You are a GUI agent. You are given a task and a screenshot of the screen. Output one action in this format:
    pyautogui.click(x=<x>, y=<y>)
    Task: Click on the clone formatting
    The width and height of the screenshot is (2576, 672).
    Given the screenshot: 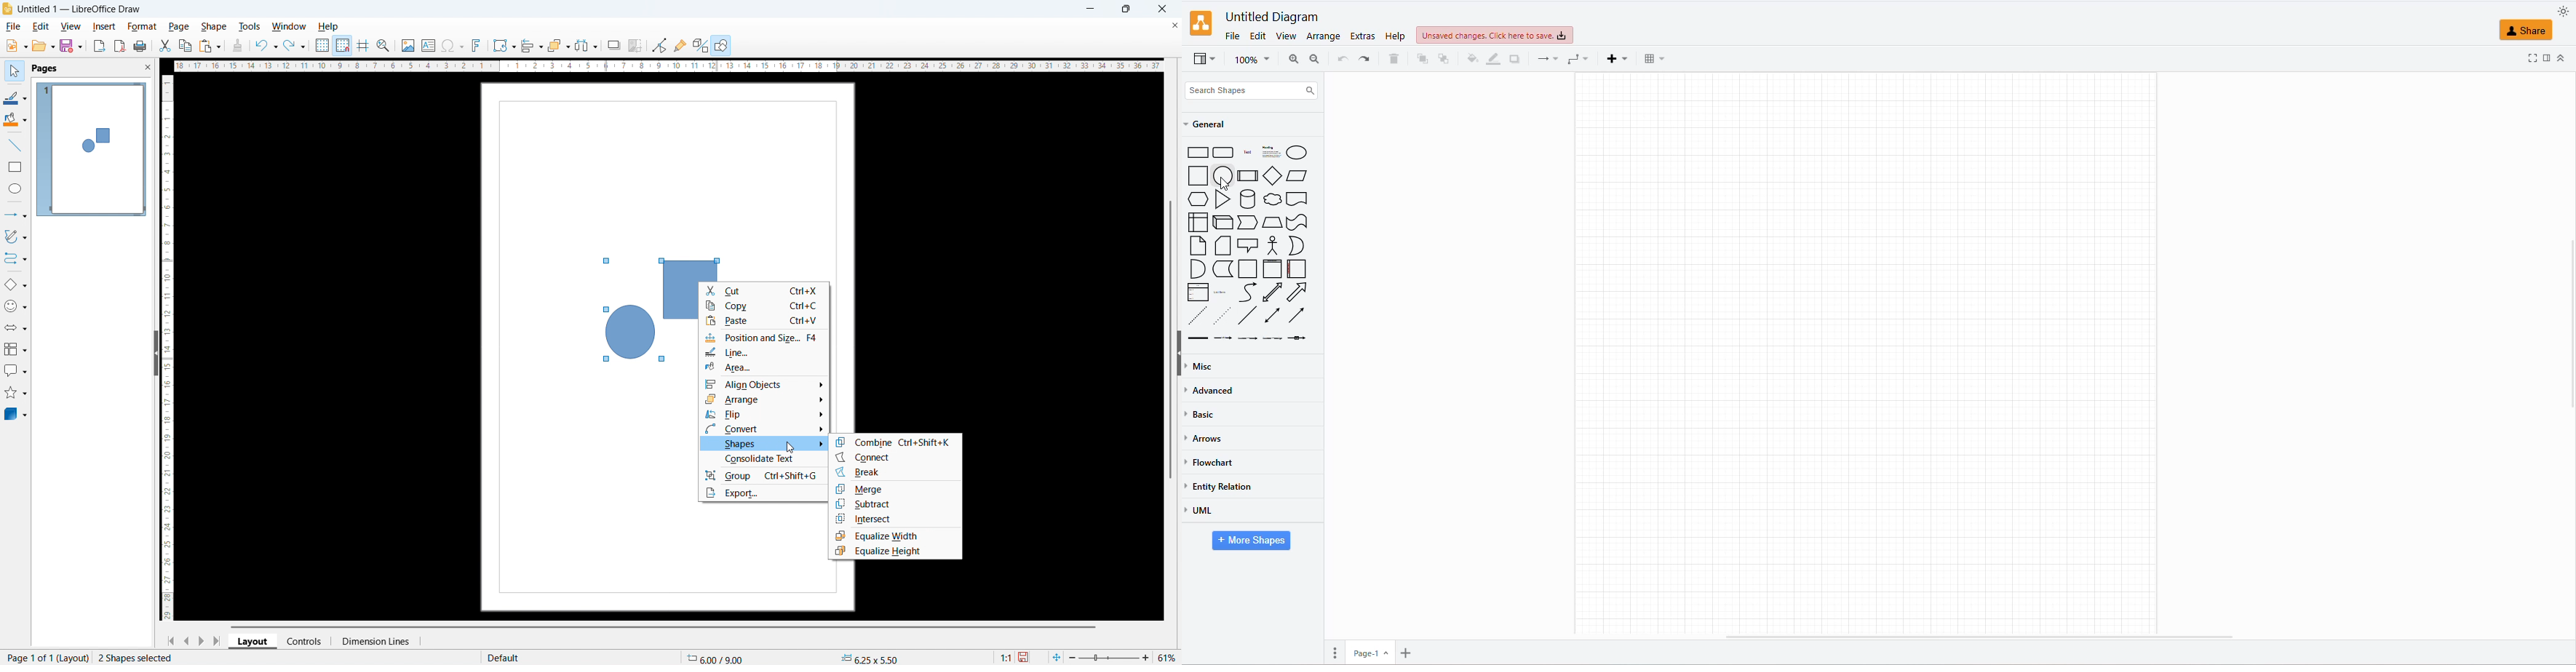 What is the action you would take?
    pyautogui.click(x=238, y=46)
    